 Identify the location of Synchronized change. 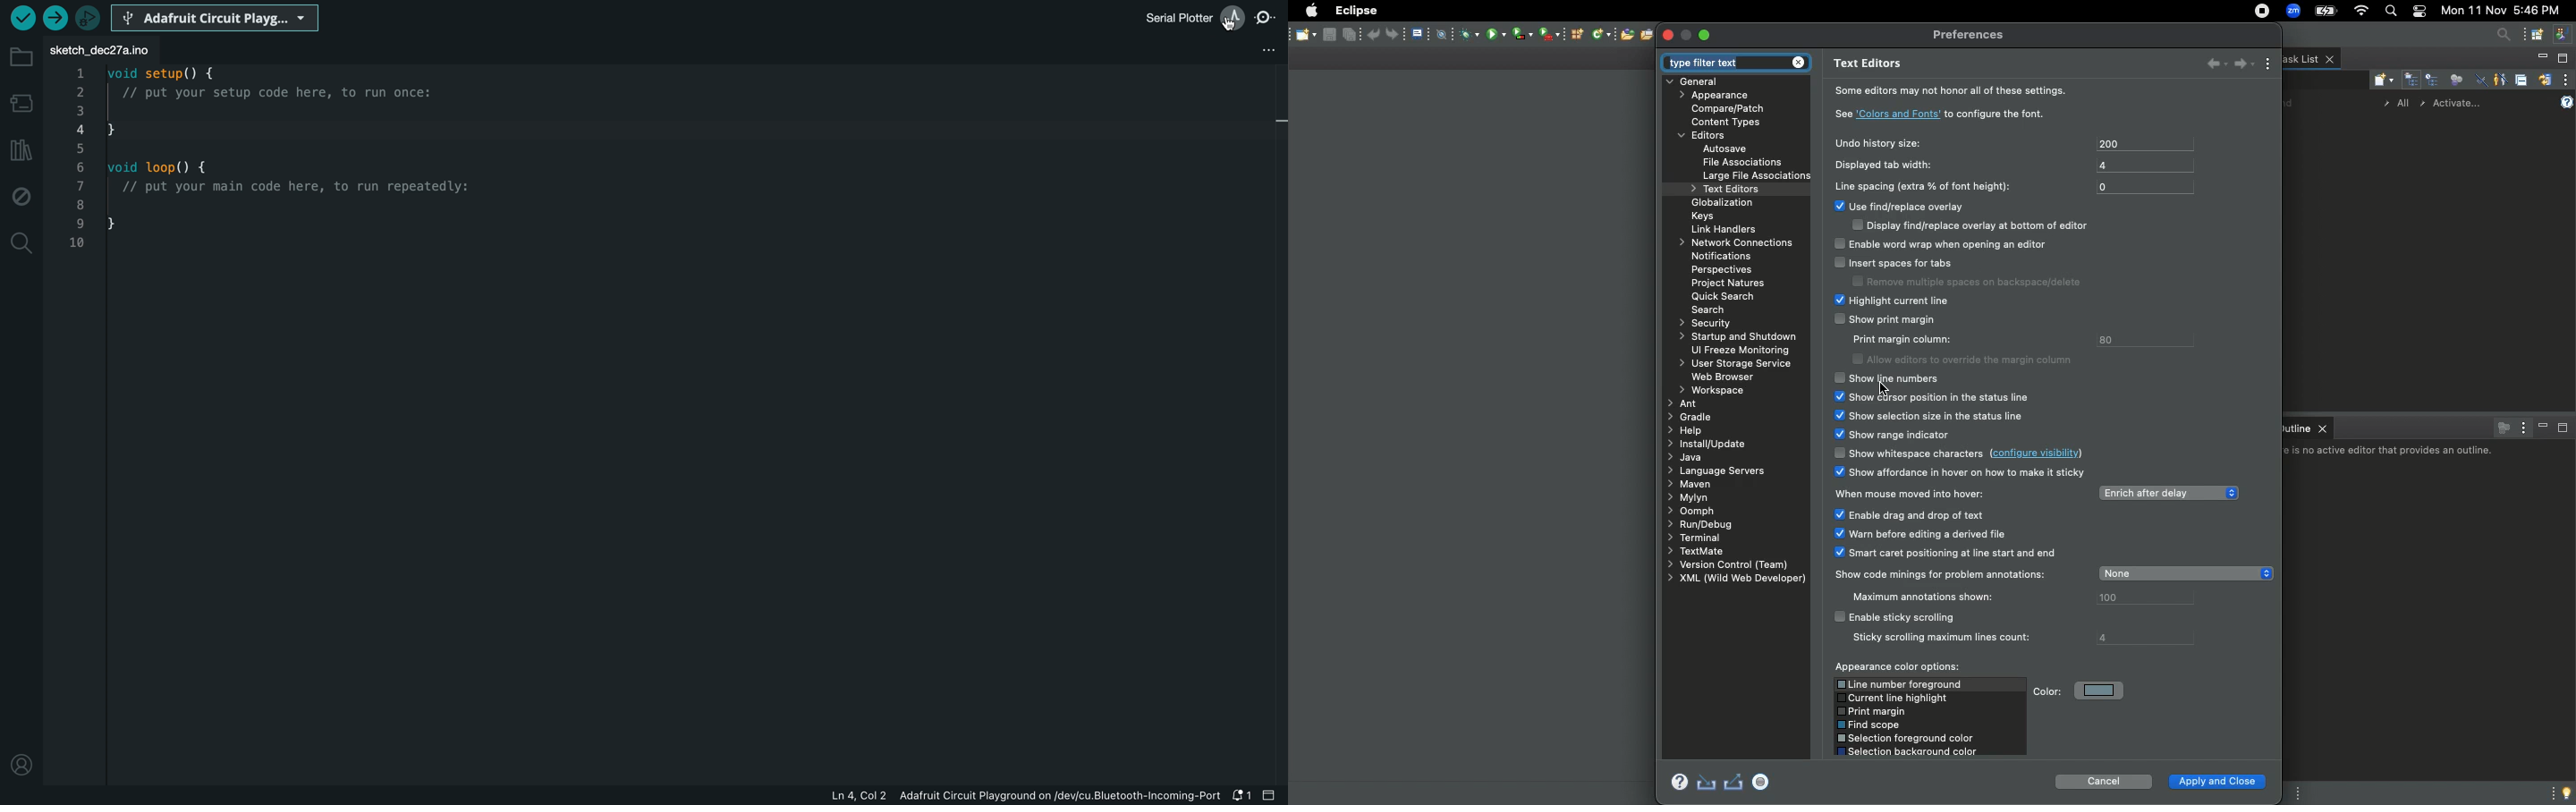
(2545, 78).